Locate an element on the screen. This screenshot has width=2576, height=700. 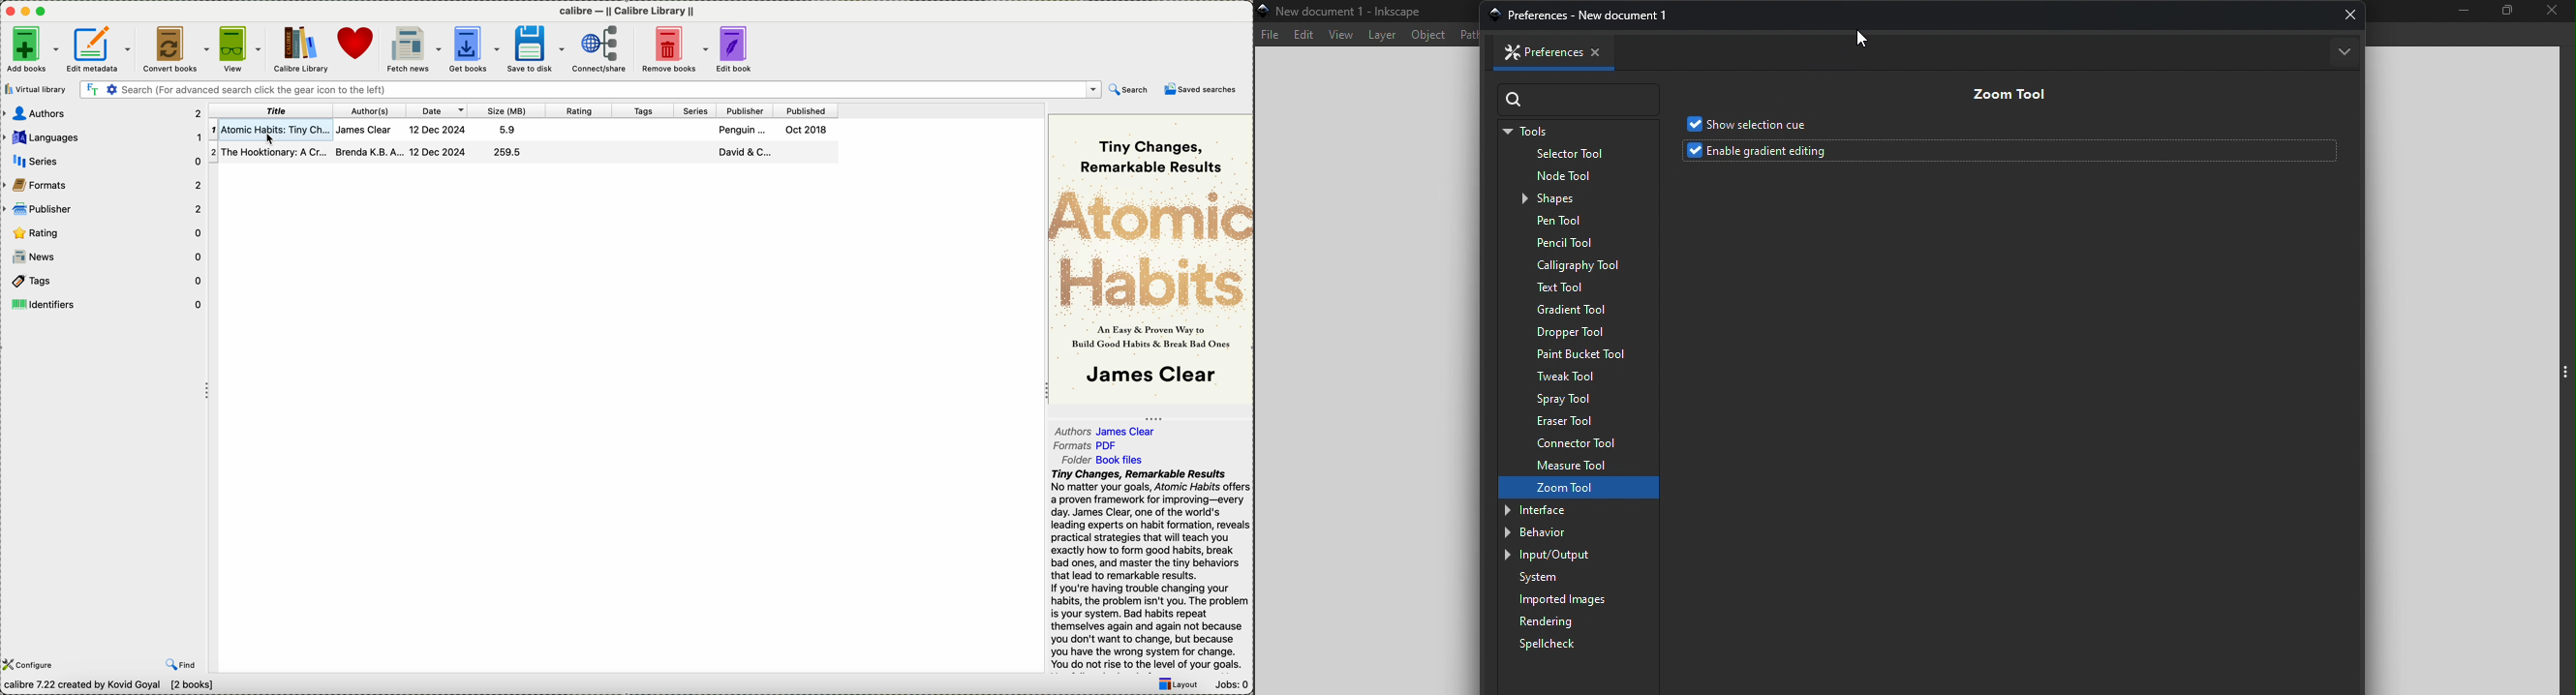
save to disk is located at coordinates (533, 49).